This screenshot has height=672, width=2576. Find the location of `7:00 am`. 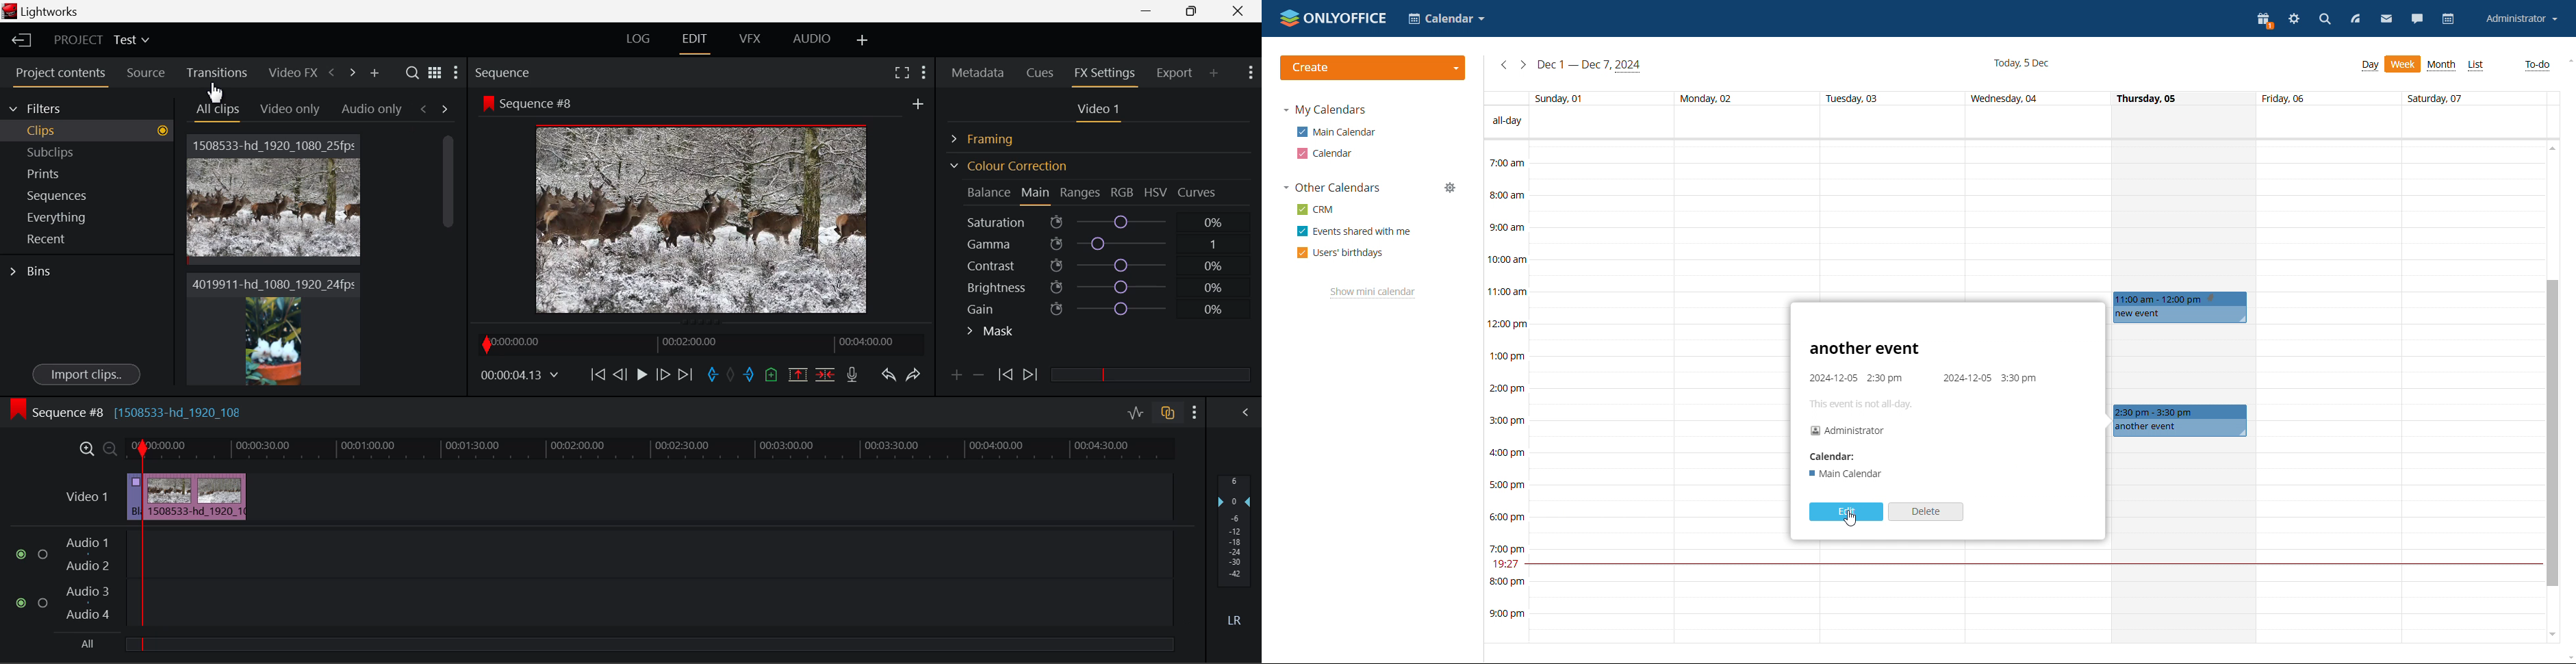

7:00 am is located at coordinates (1507, 164).